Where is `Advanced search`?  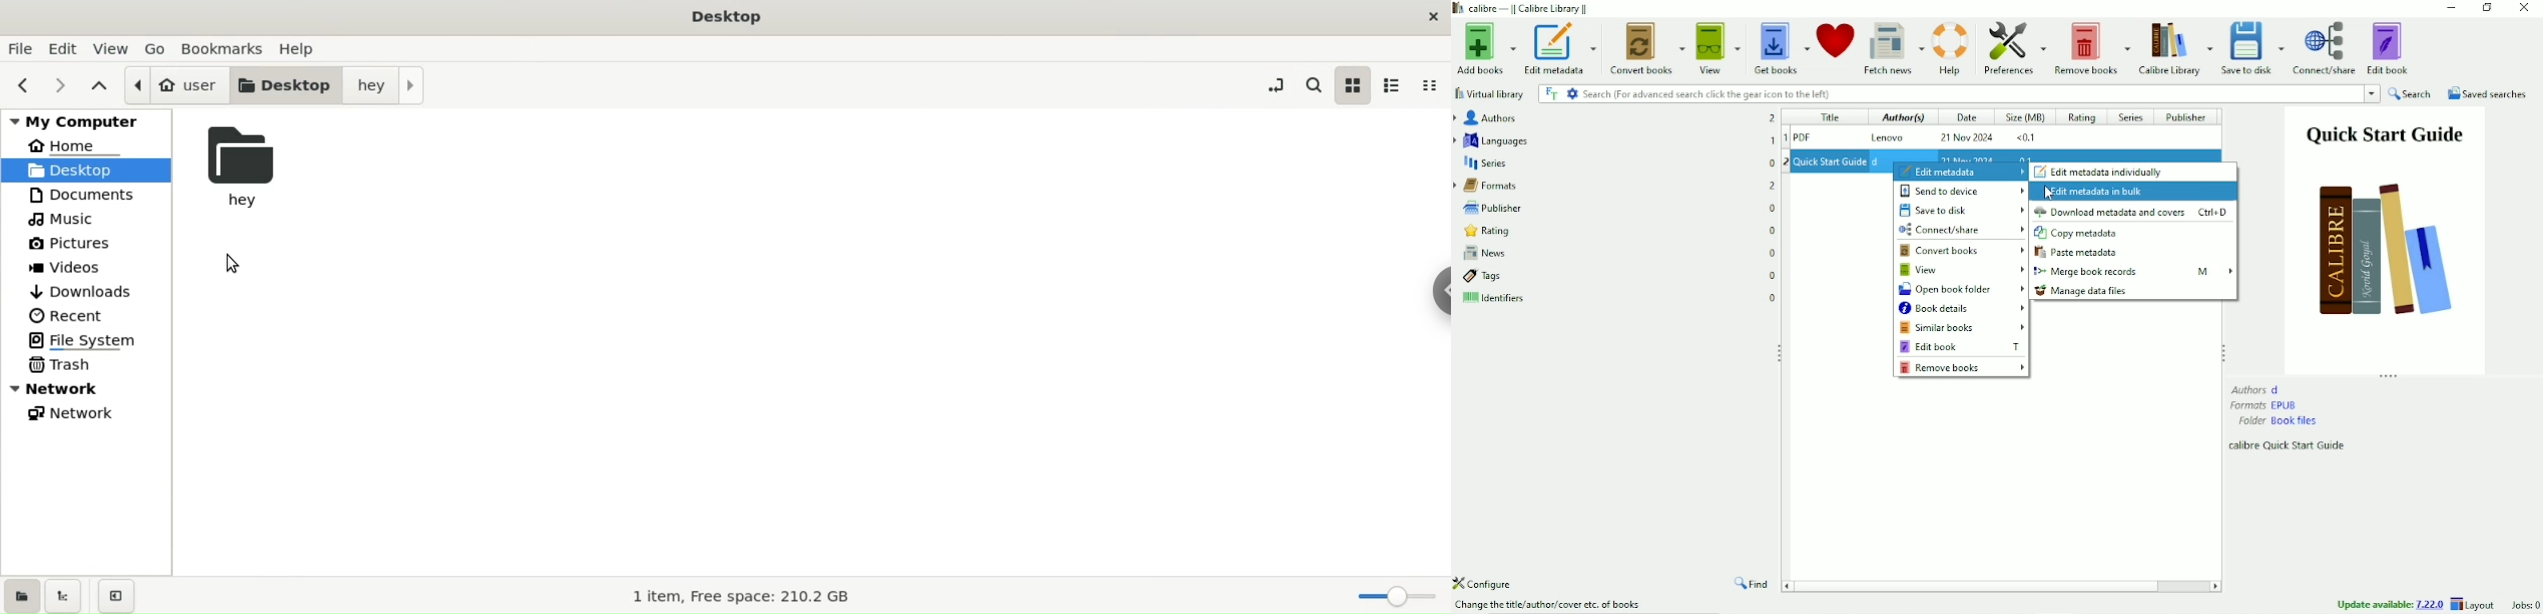 Advanced search is located at coordinates (1572, 93).